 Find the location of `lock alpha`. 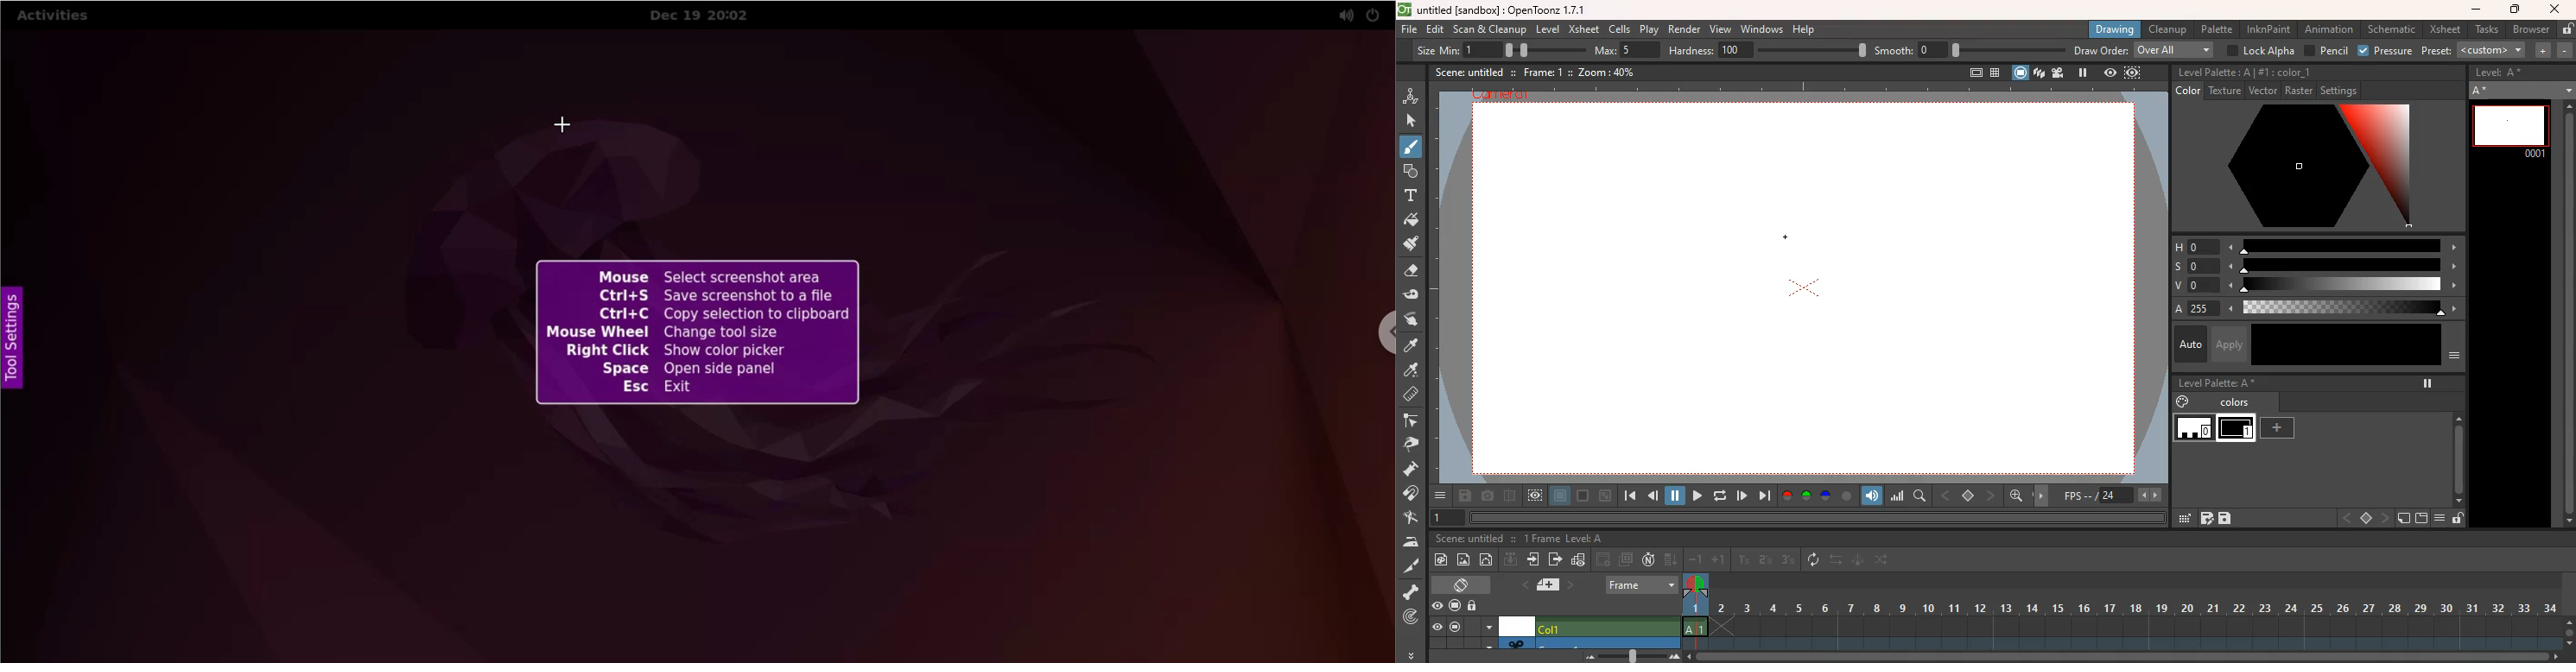

lock alpha is located at coordinates (2261, 50).